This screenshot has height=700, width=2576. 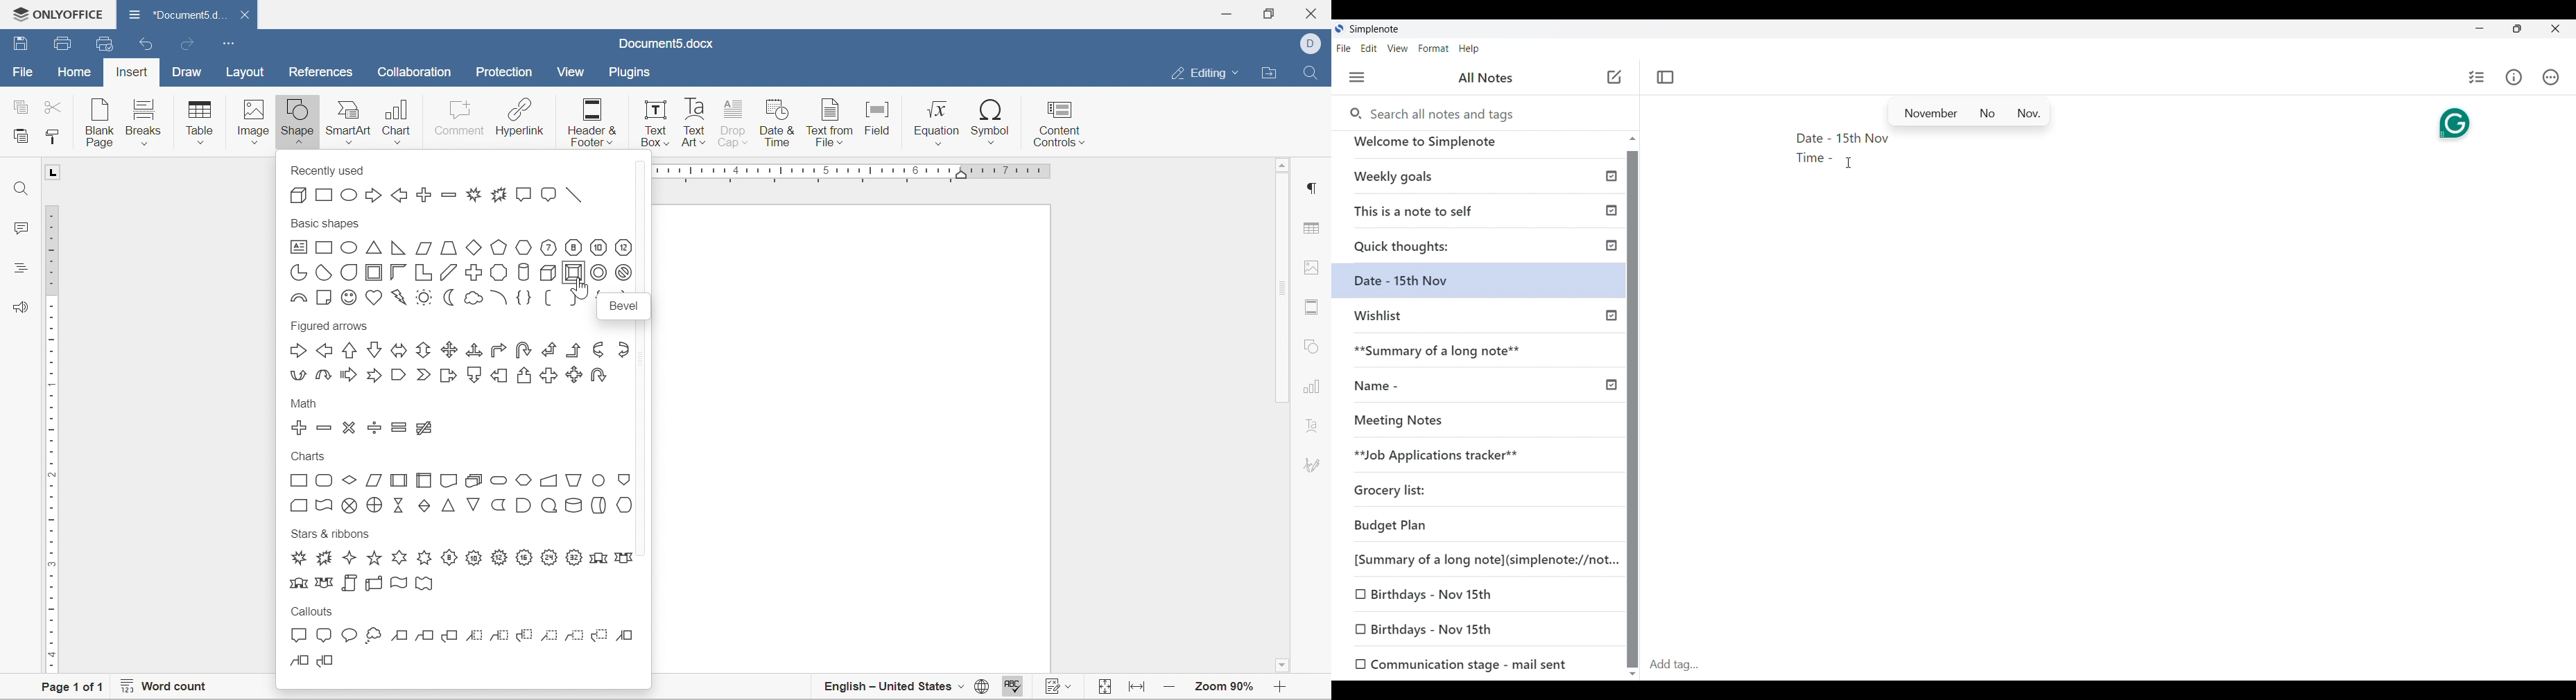 What do you see at coordinates (1011, 687) in the screenshot?
I see `spell checking` at bounding box center [1011, 687].